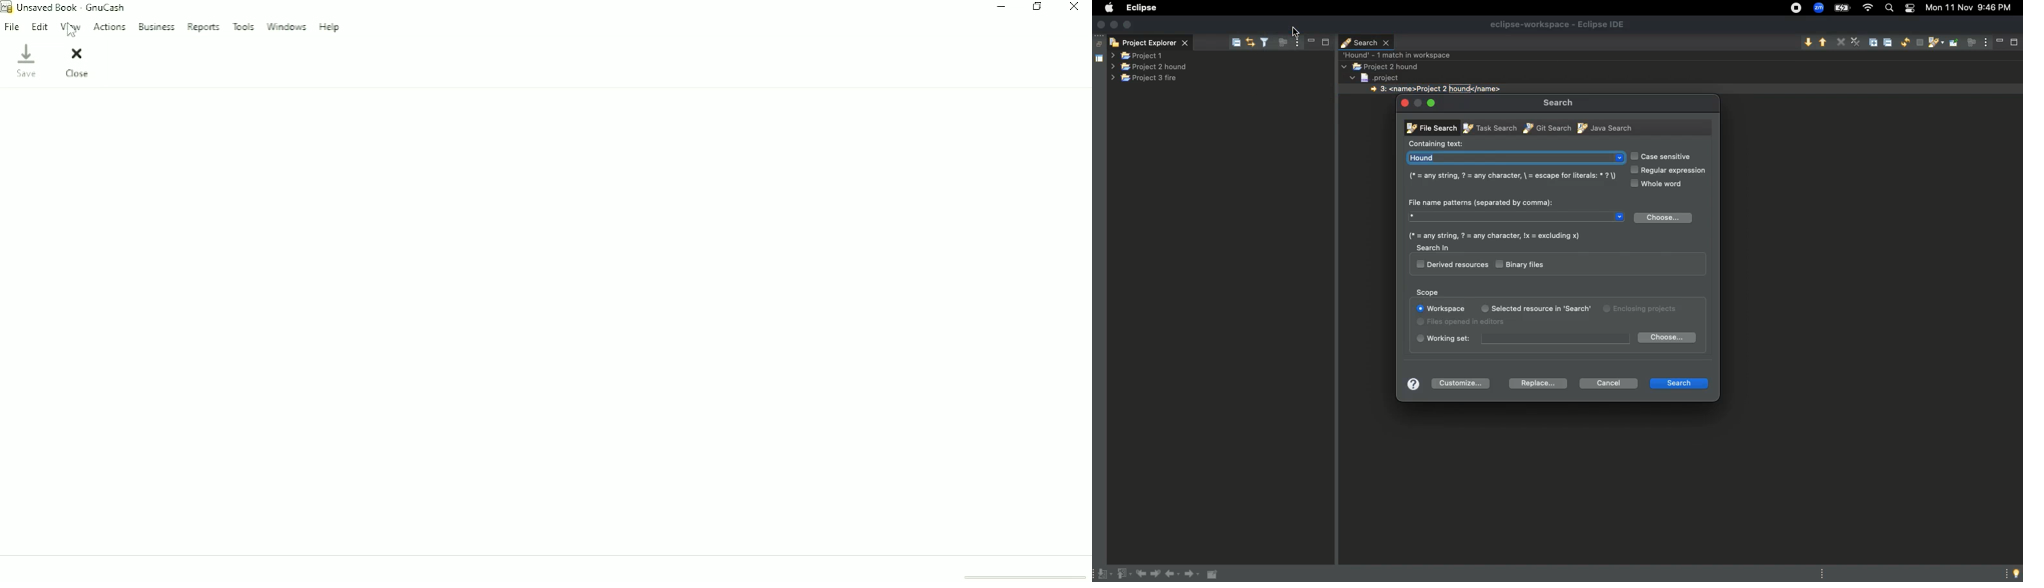 This screenshot has height=588, width=2044. I want to click on Customize, so click(1464, 382).